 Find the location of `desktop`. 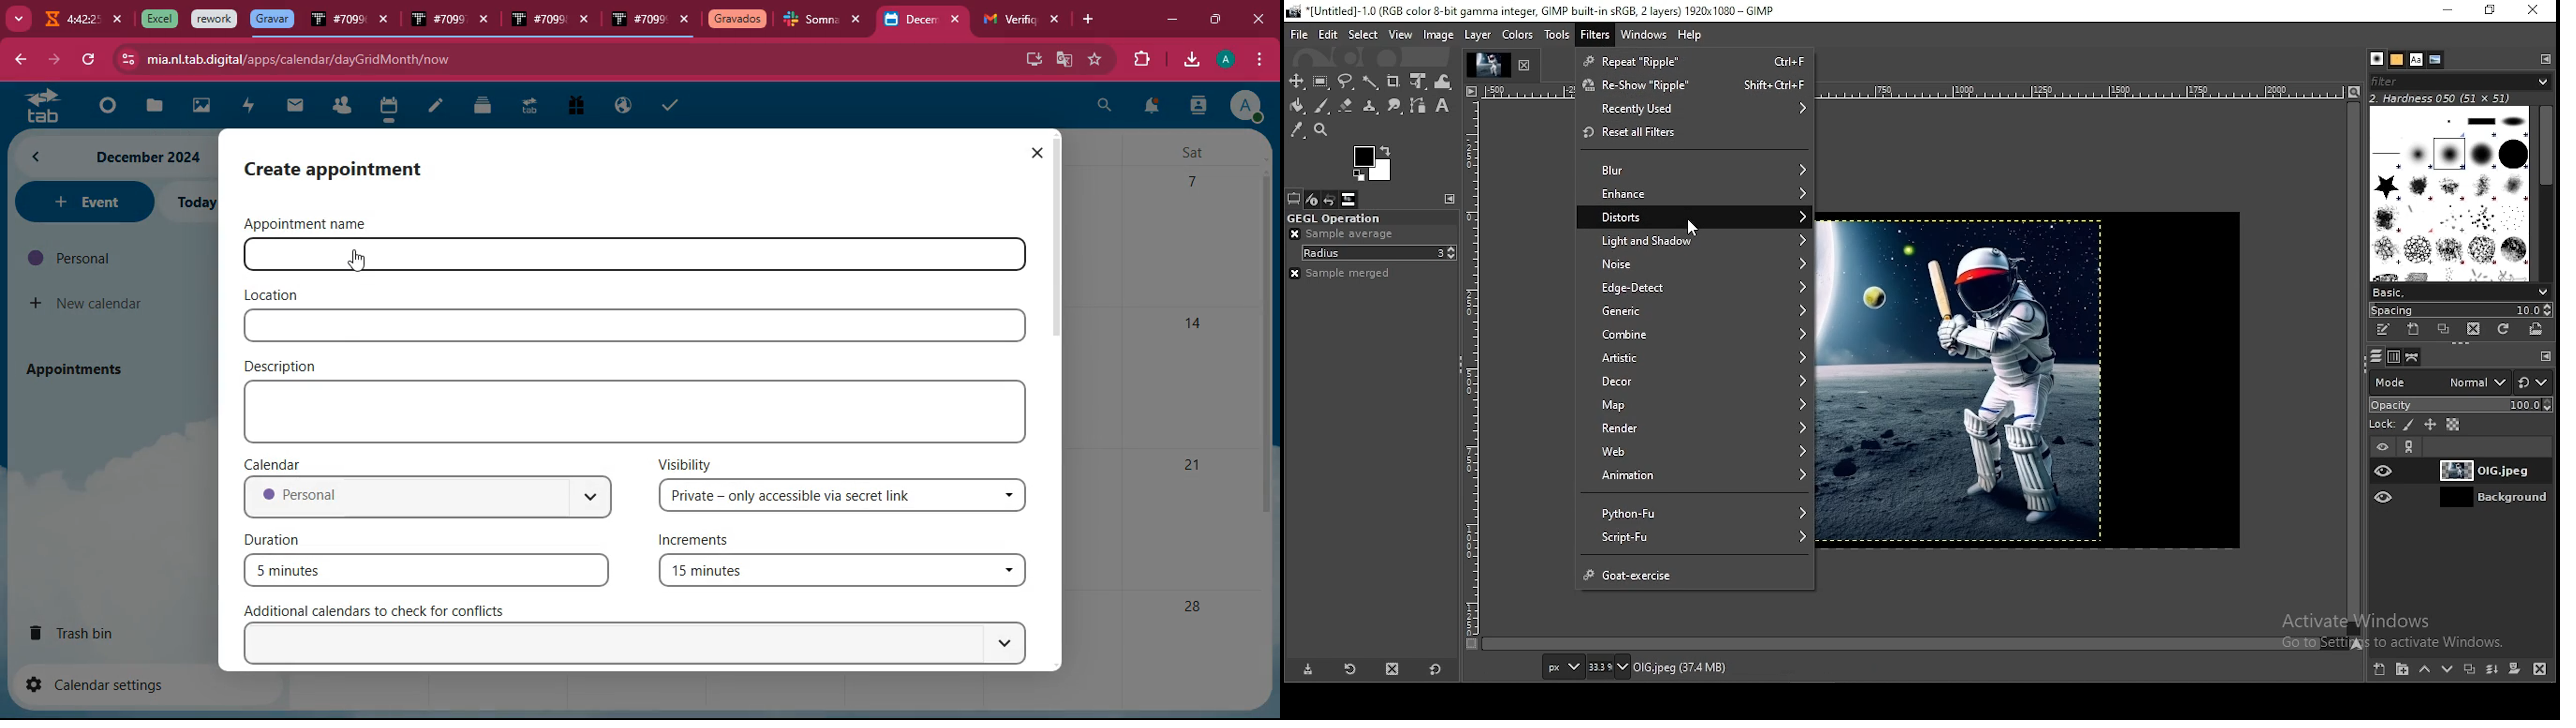

desktop is located at coordinates (1031, 57).